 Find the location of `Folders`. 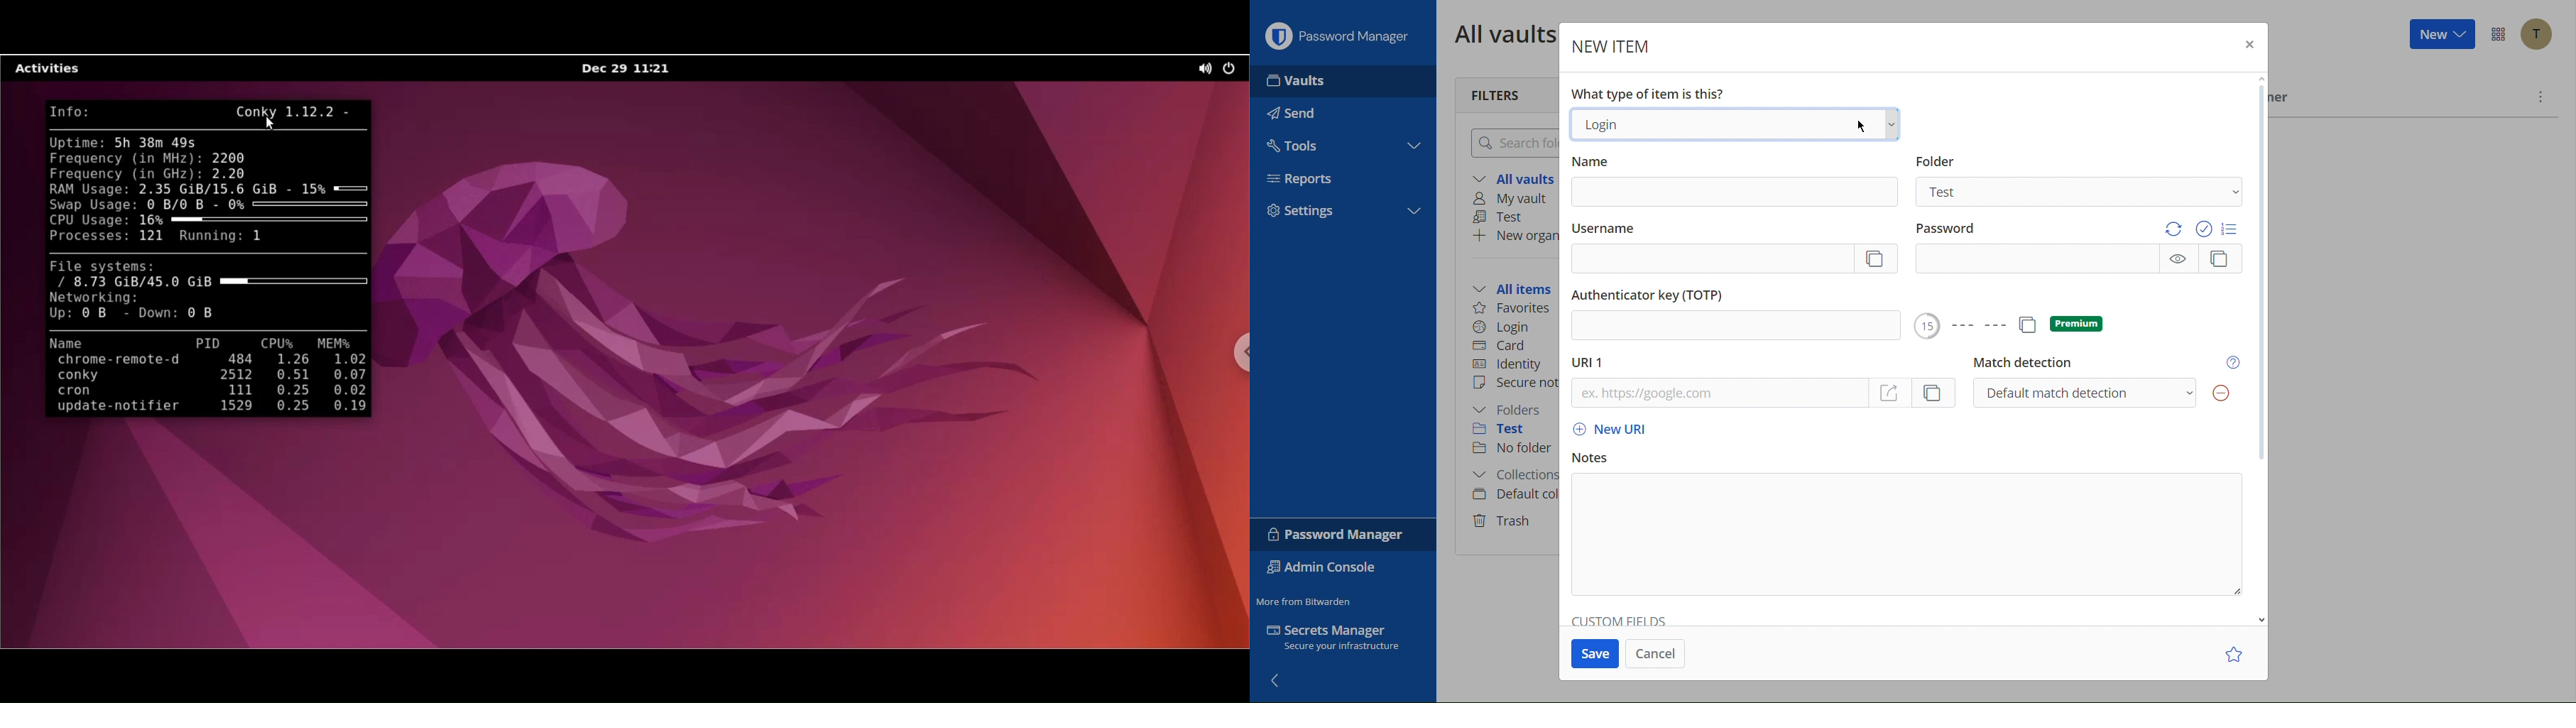

Folders is located at coordinates (1510, 410).